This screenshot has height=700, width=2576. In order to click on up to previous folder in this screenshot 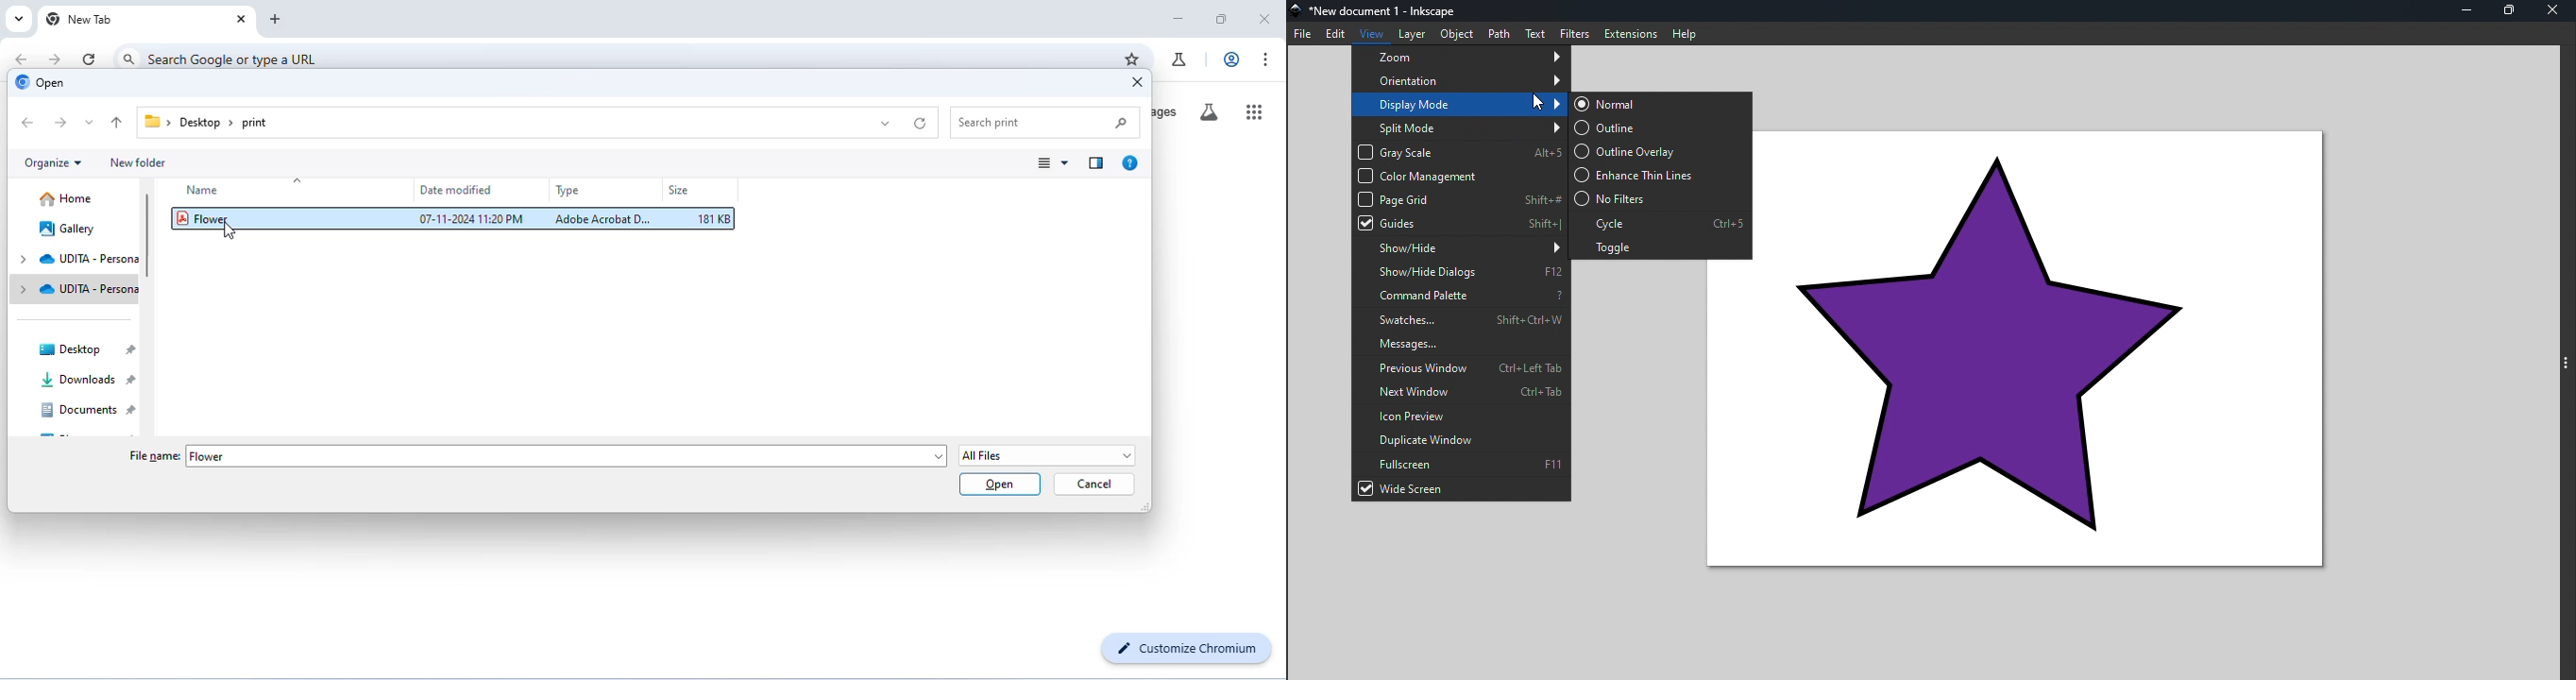, I will do `click(119, 122)`.